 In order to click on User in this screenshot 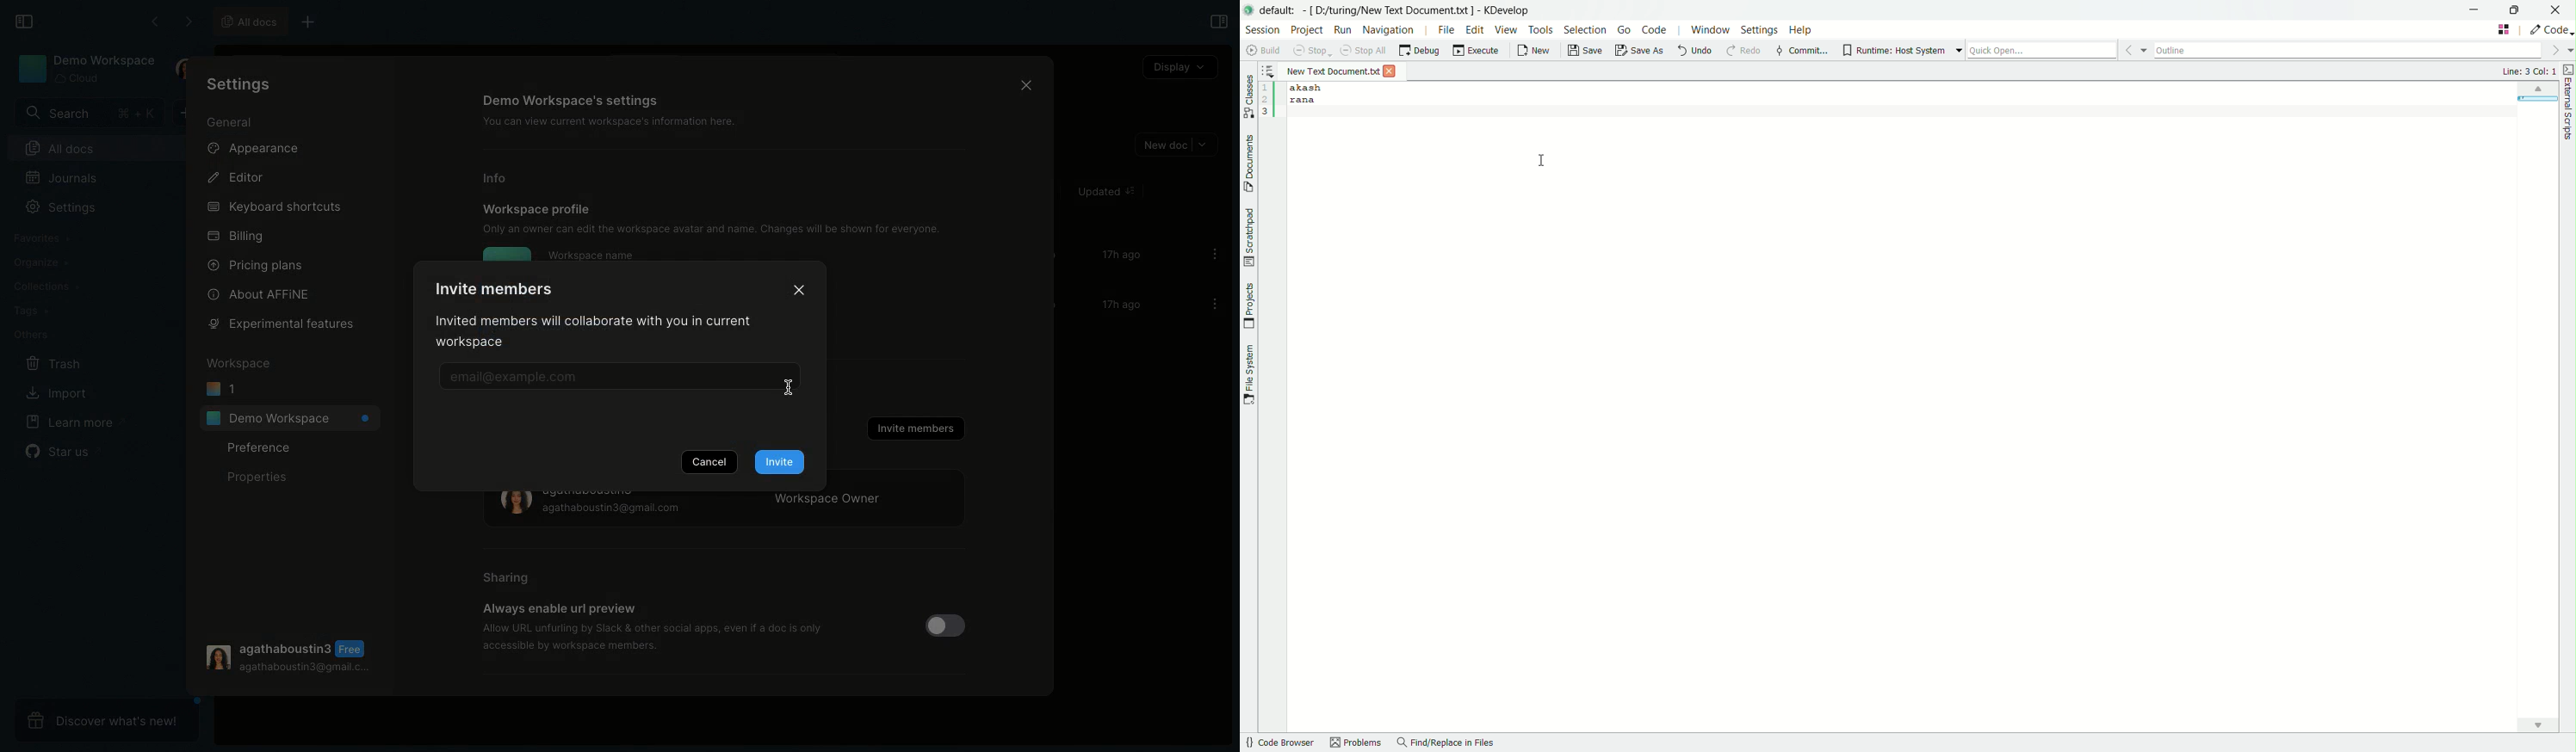, I will do `click(184, 70)`.